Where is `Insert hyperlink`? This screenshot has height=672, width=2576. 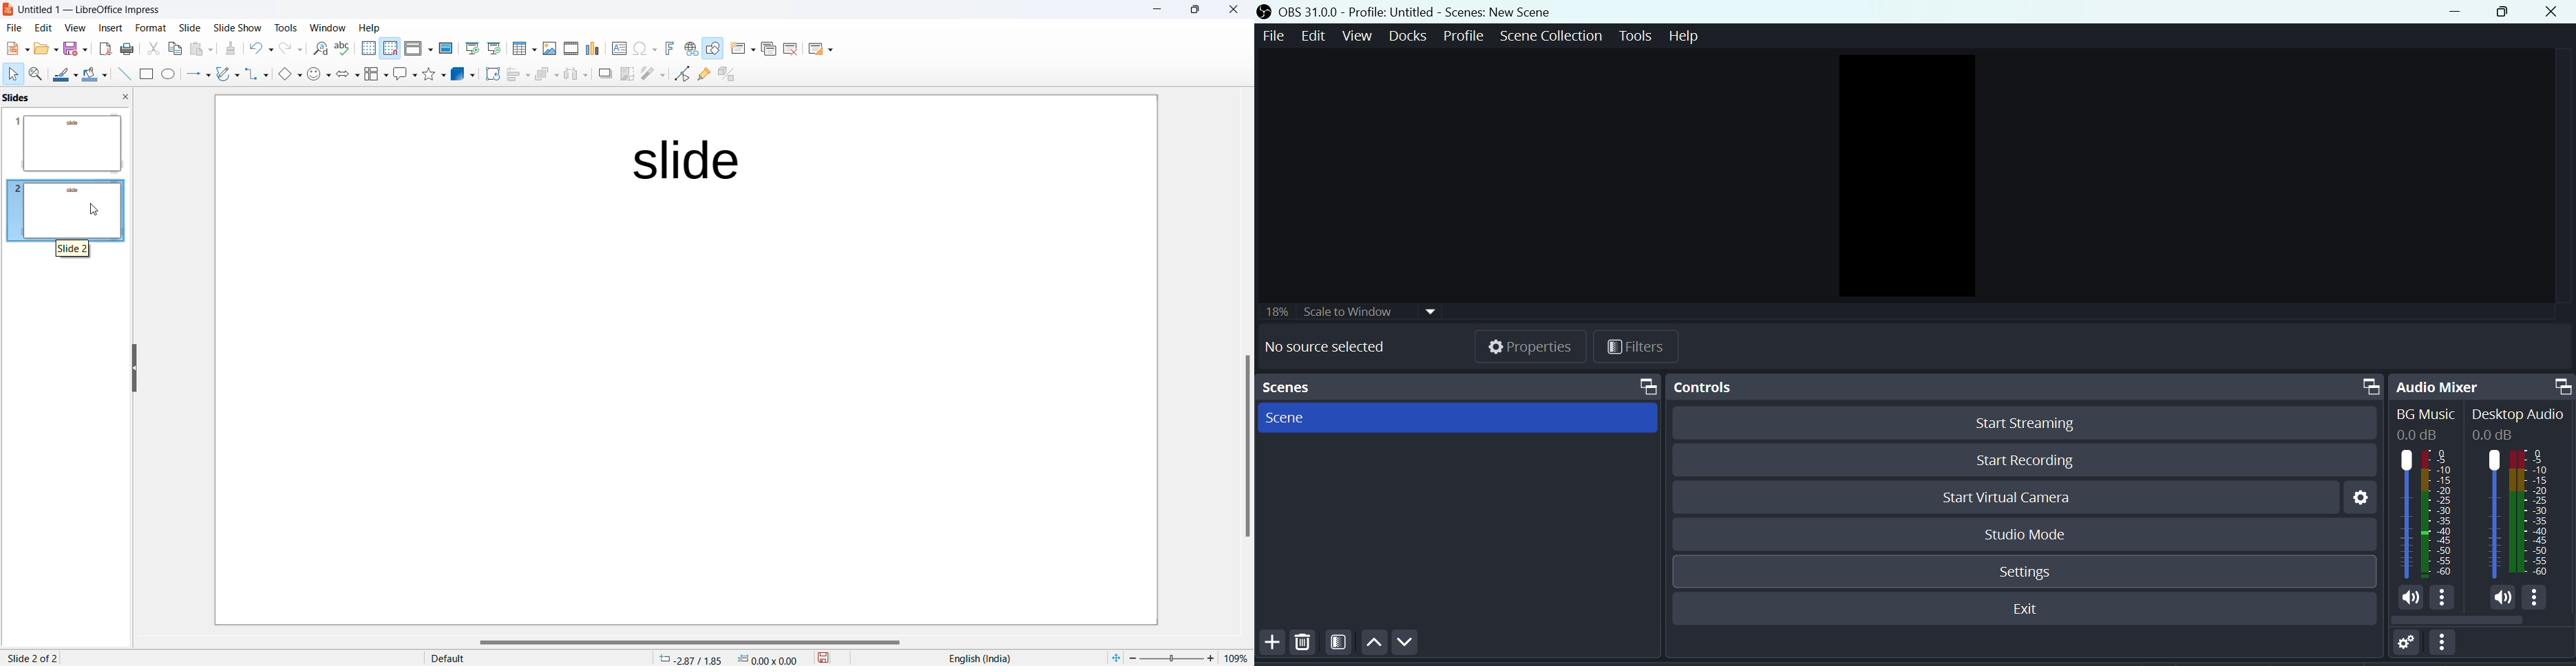 Insert hyperlink is located at coordinates (689, 49).